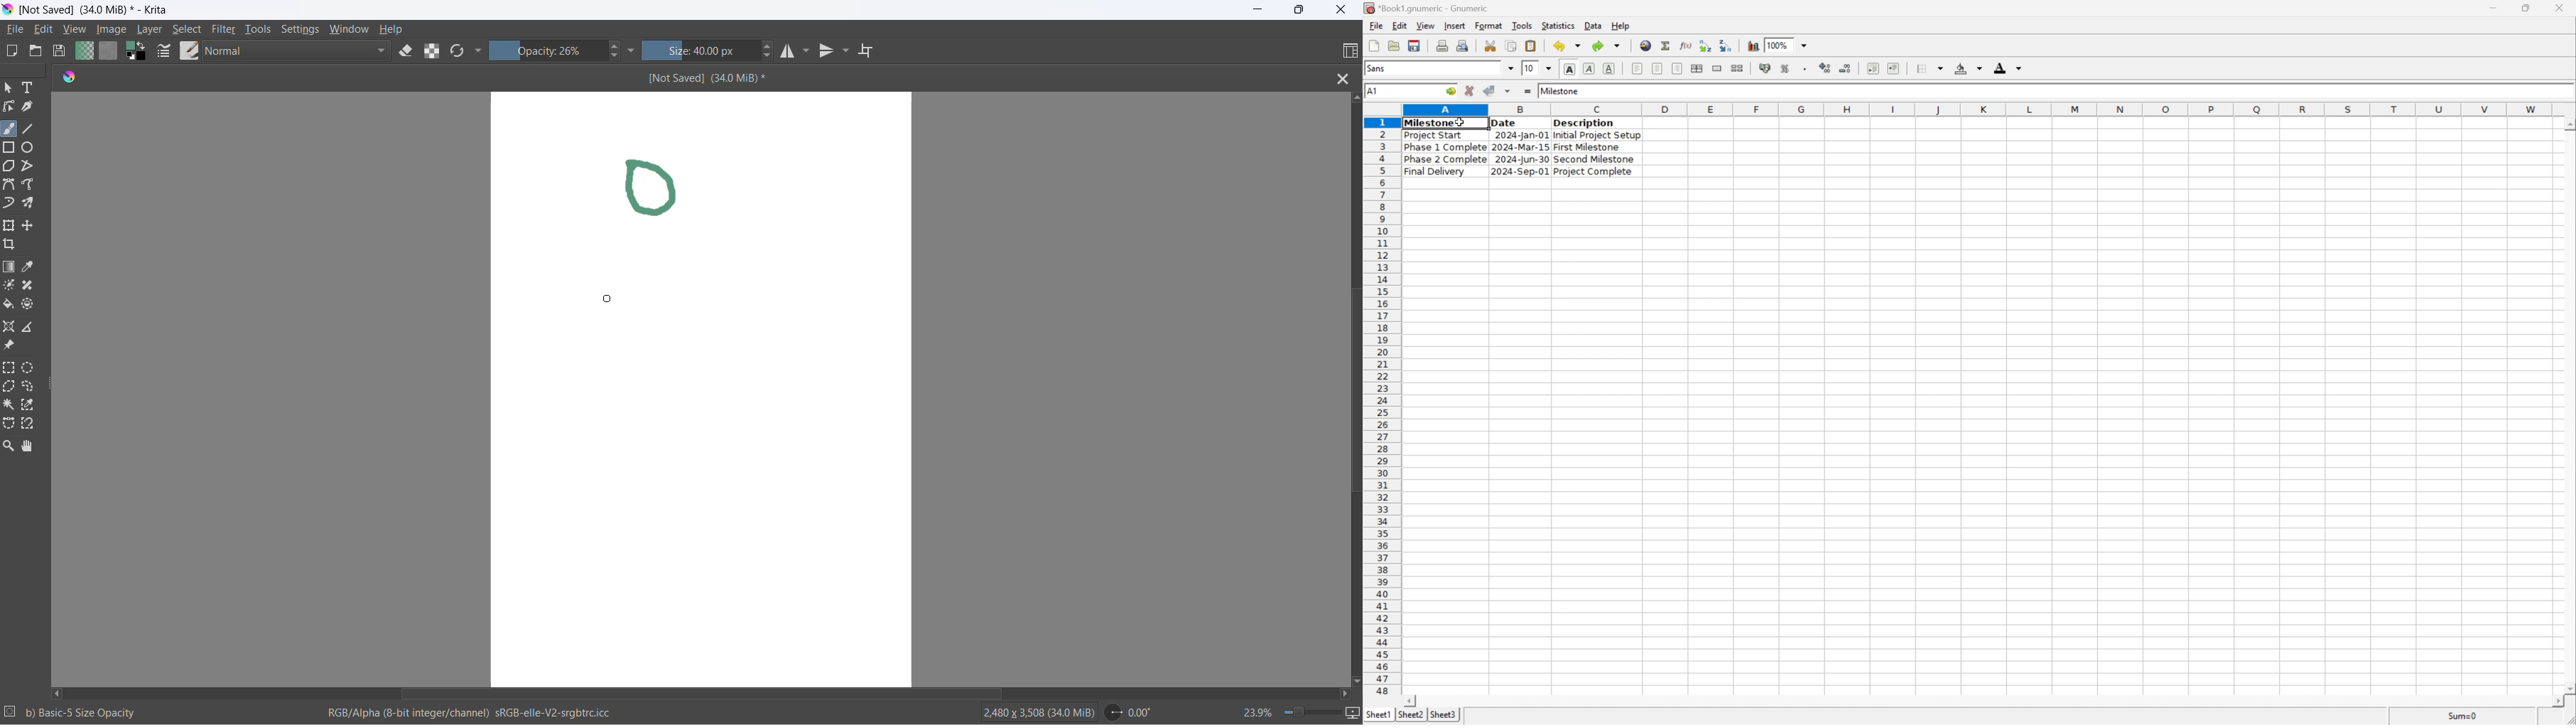 The image size is (2576, 728). What do you see at coordinates (11, 426) in the screenshot?
I see `Bezier curve selection tool ` at bounding box center [11, 426].